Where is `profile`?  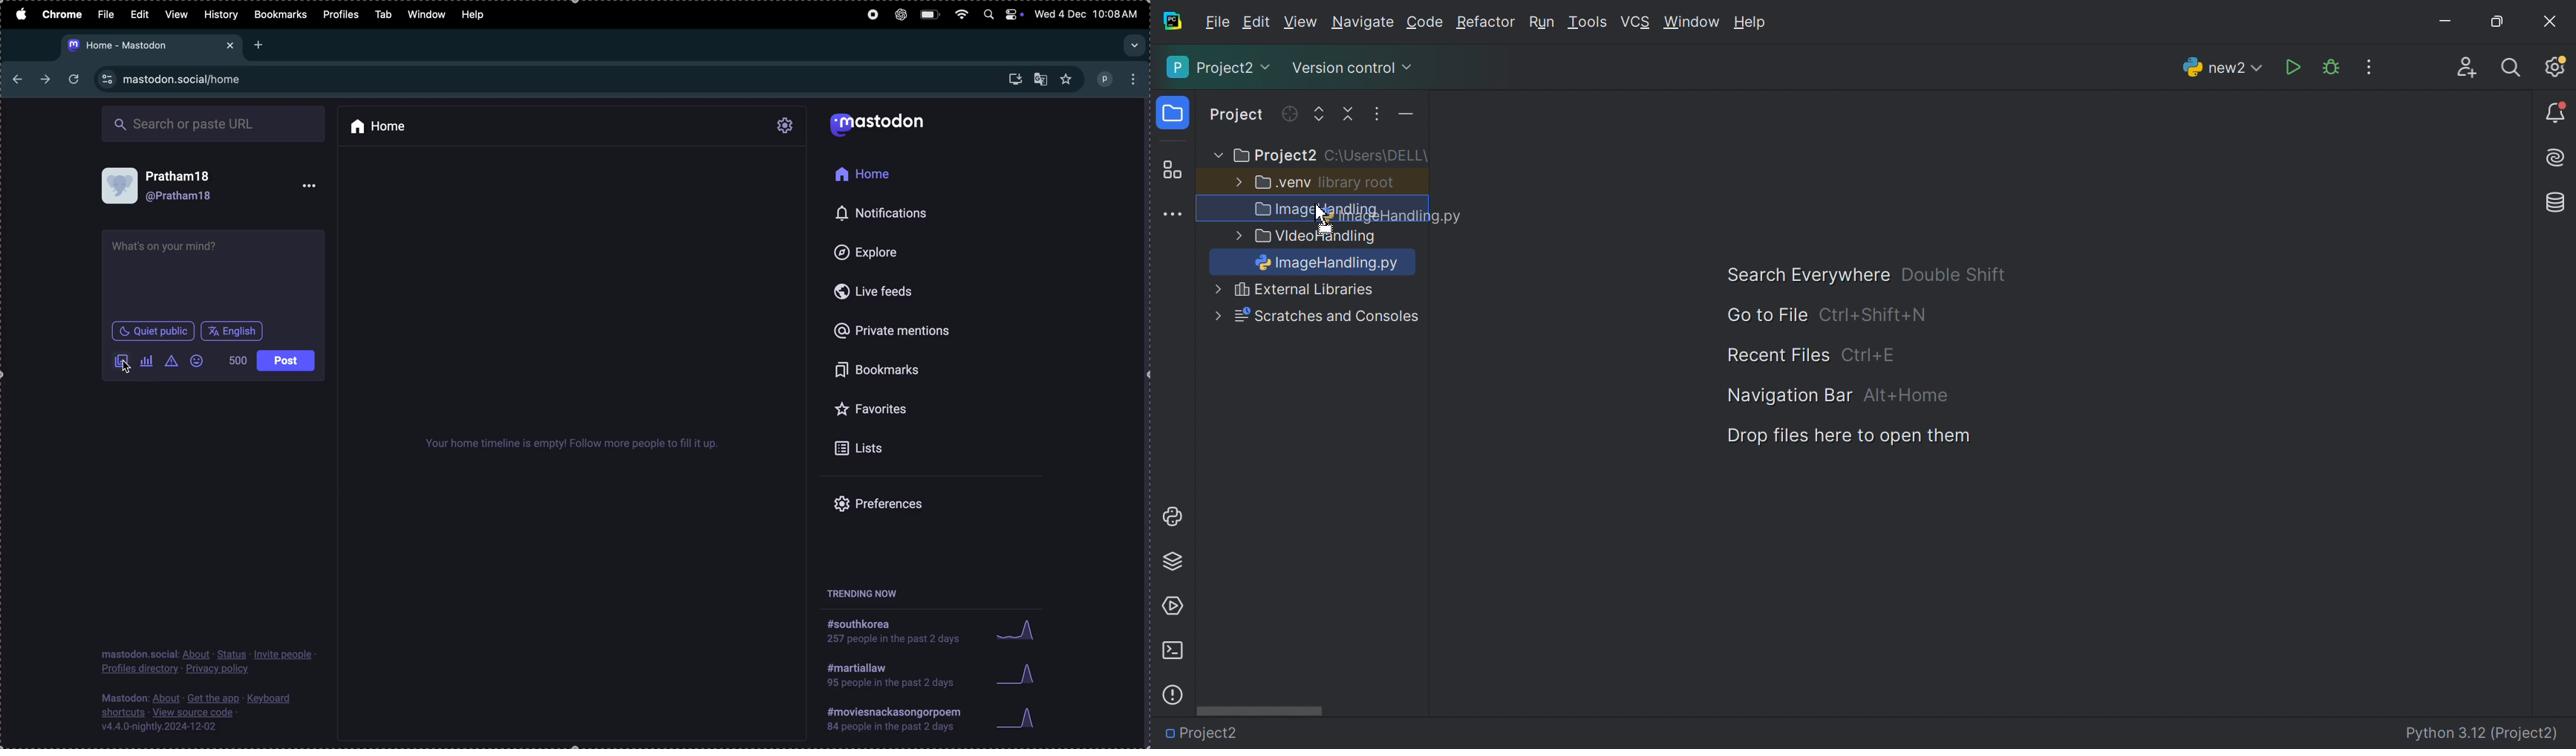 profile is located at coordinates (1120, 77).